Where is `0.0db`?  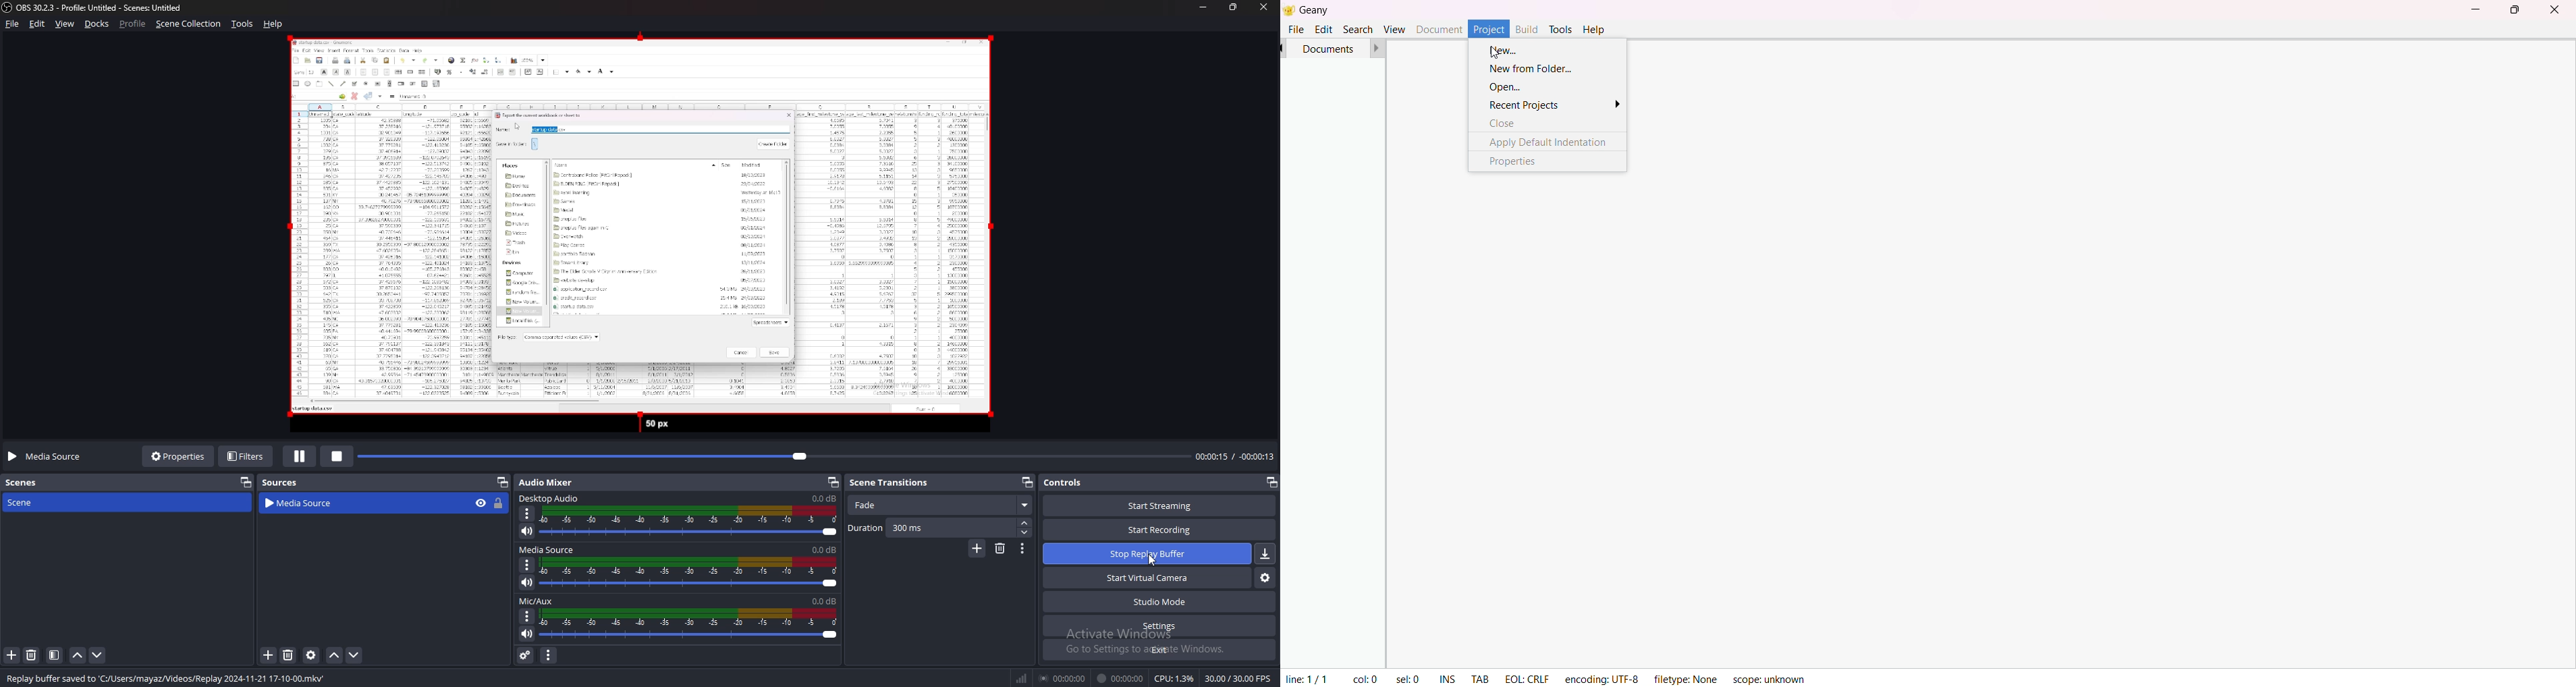 0.0db is located at coordinates (826, 549).